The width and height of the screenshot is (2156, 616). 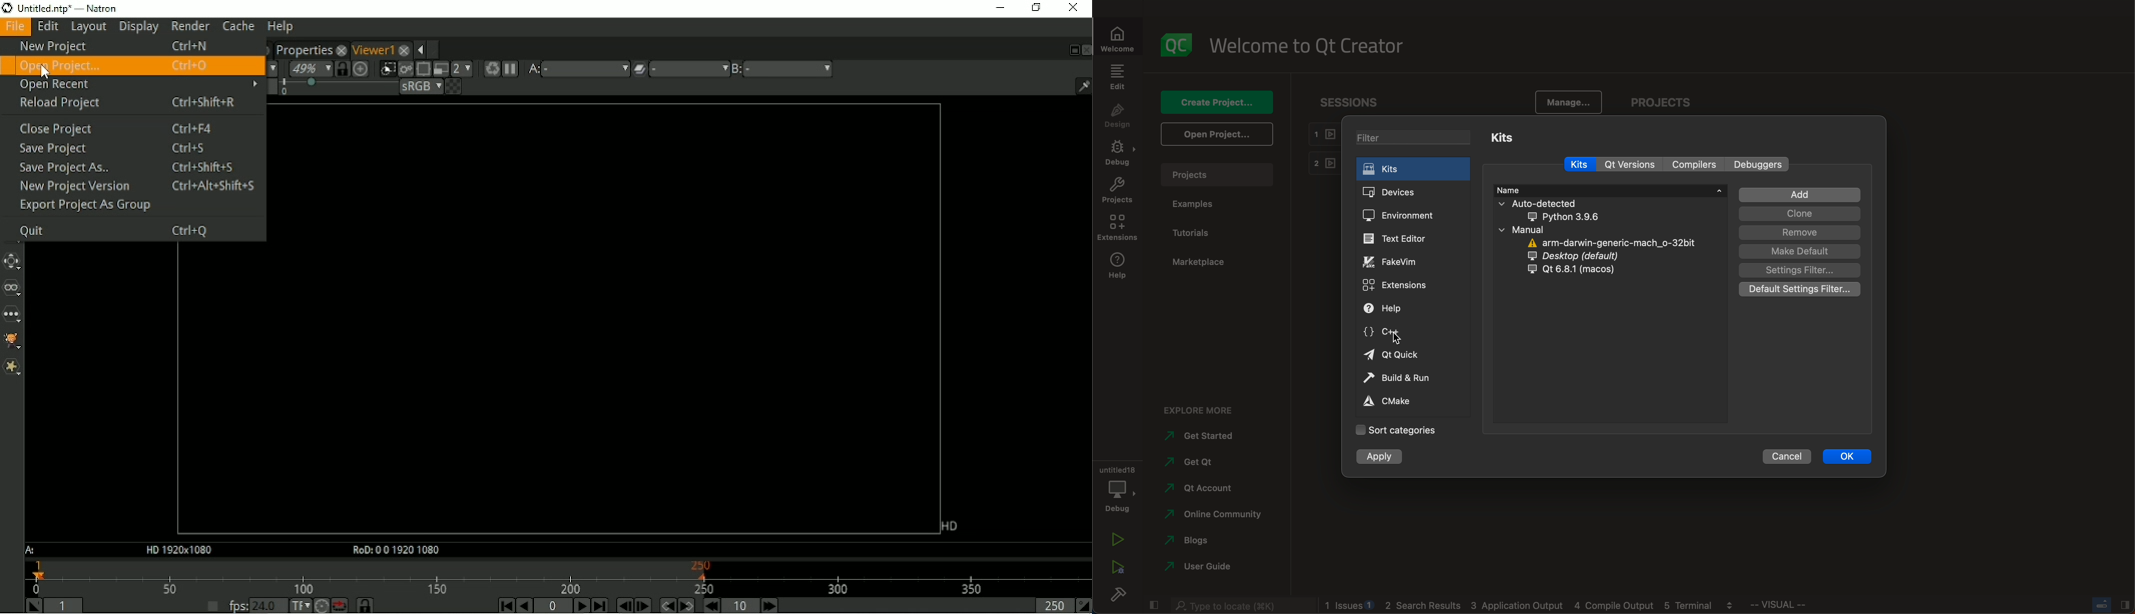 I want to click on cancel, so click(x=1788, y=455).